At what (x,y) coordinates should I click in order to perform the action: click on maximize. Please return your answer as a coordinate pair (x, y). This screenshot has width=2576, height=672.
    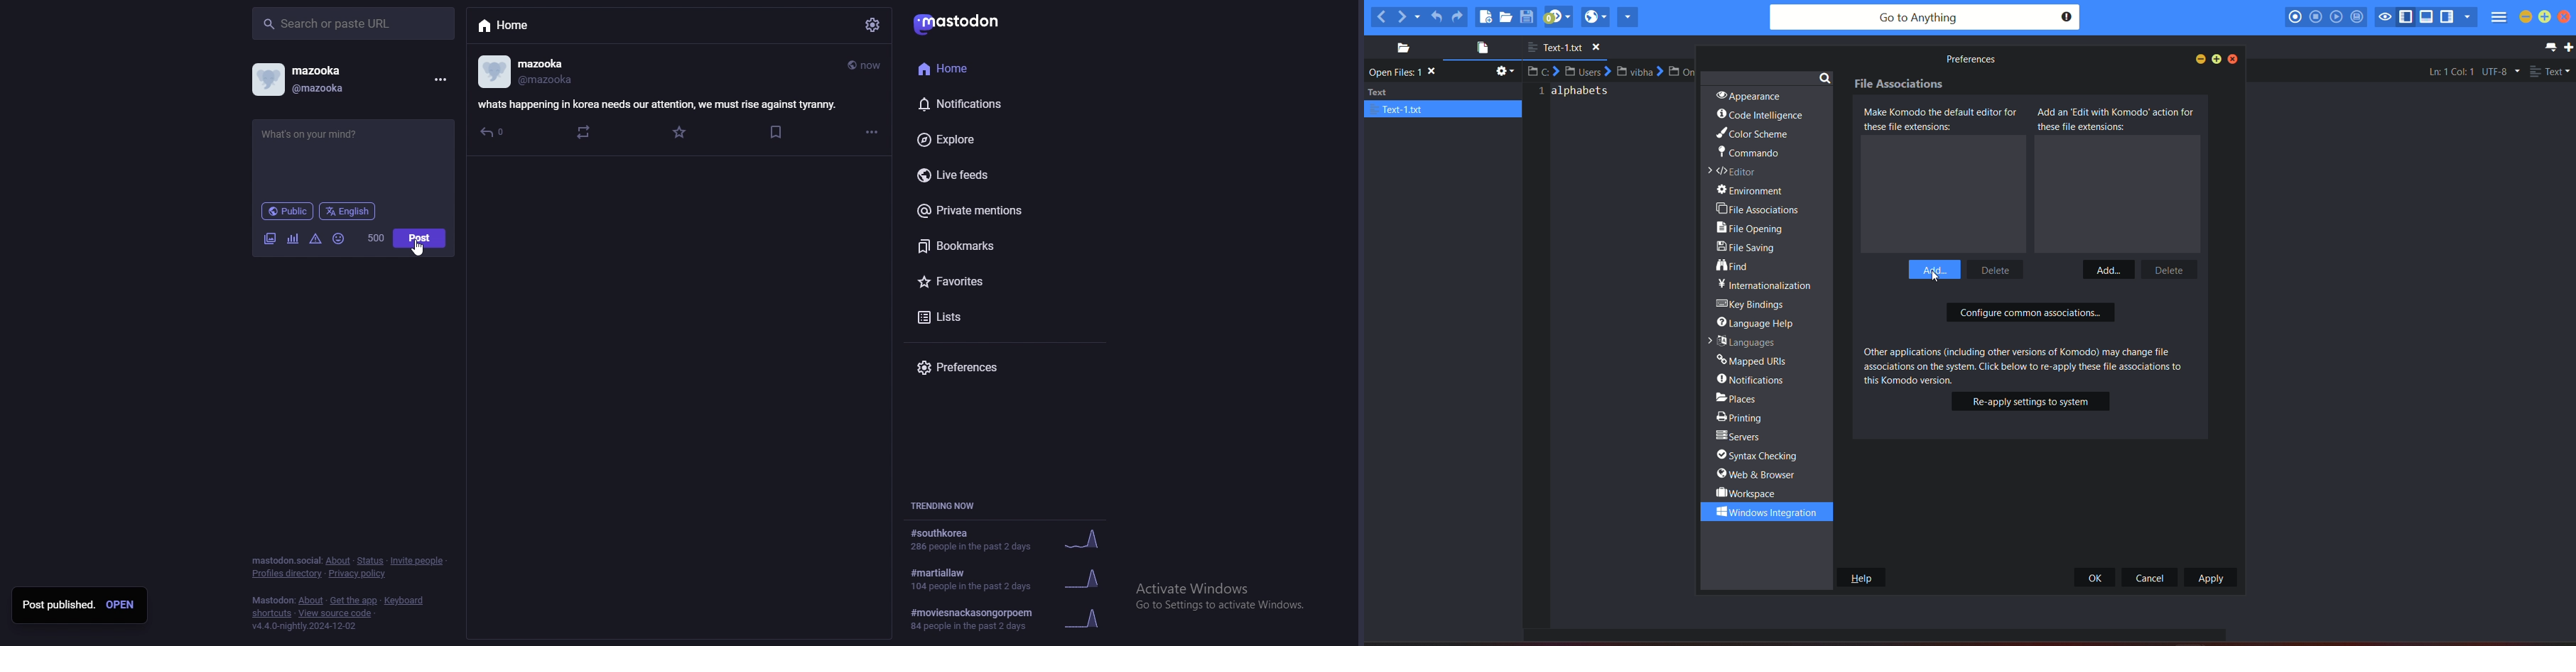
    Looking at the image, I should click on (2545, 17).